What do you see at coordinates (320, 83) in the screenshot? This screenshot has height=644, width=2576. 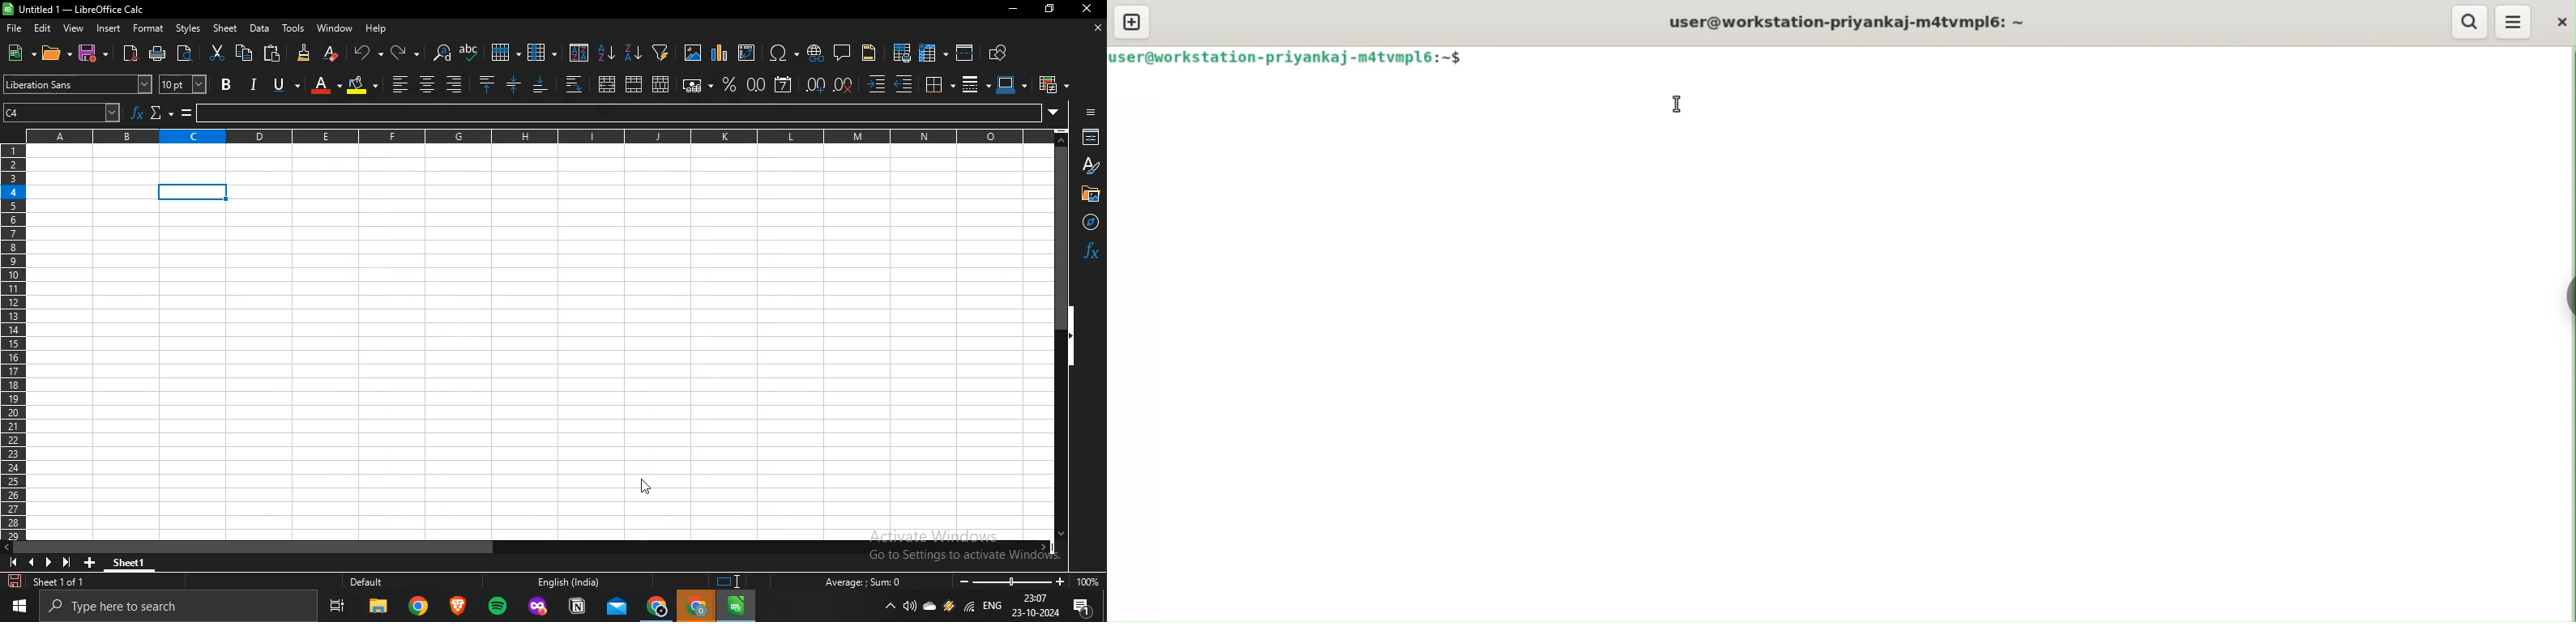 I see `font color` at bounding box center [320, 83].